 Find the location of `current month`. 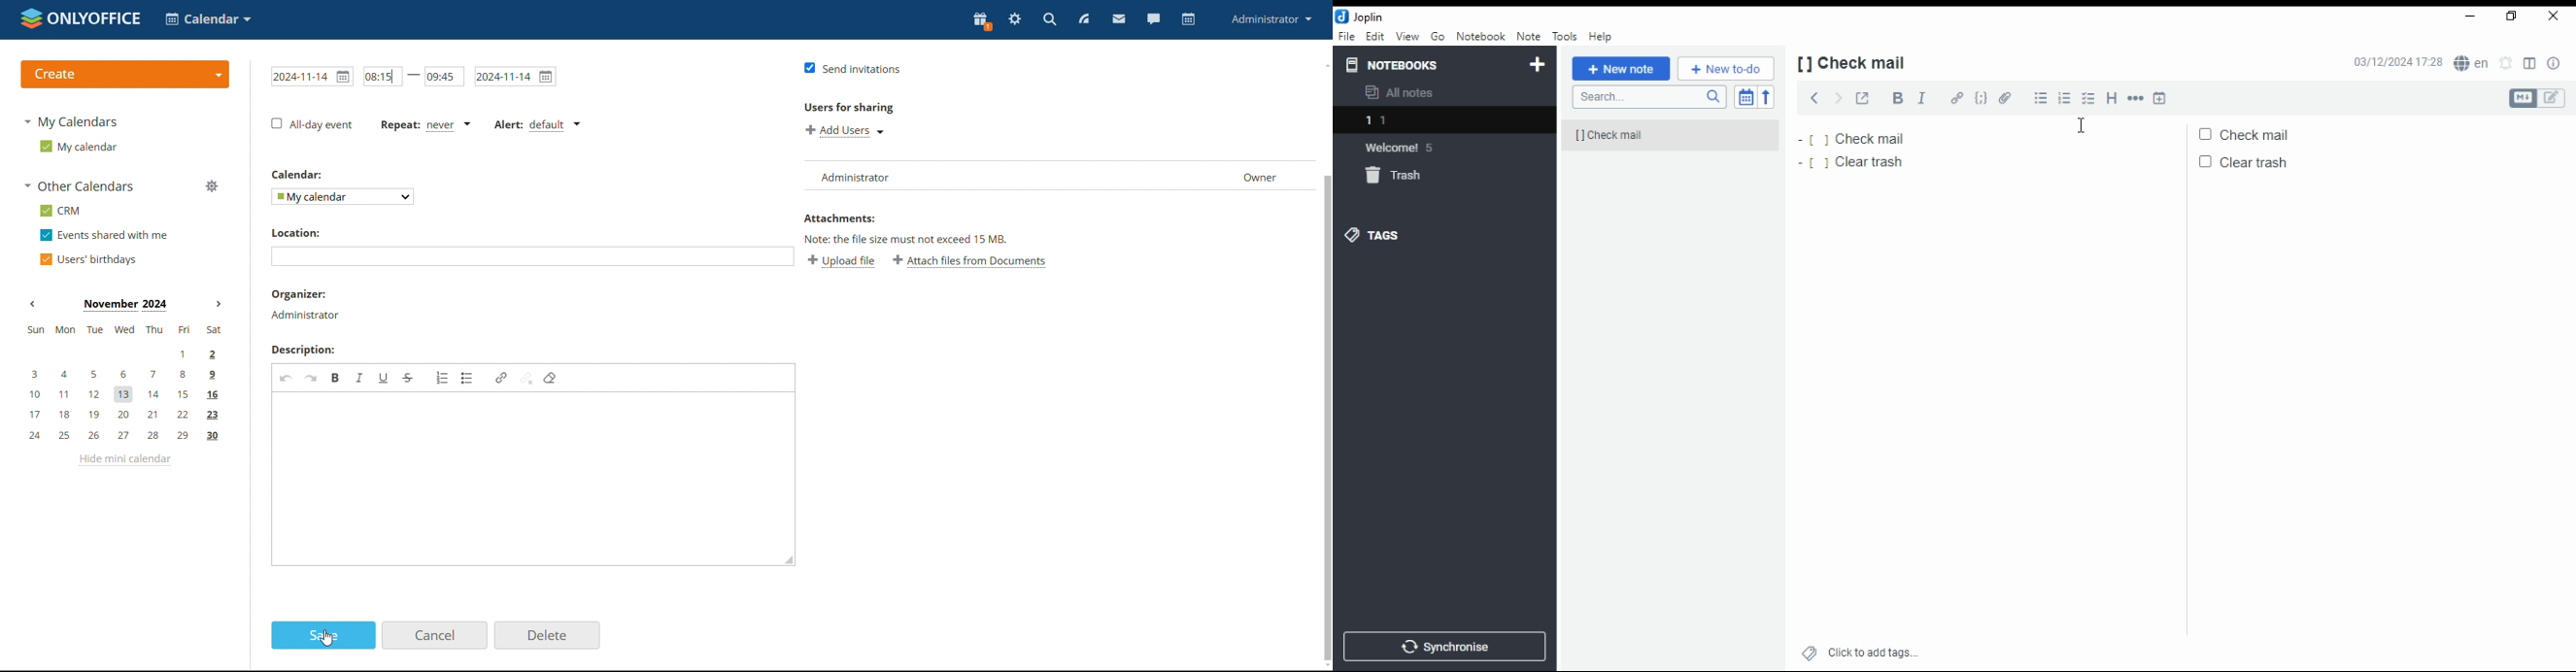

current month is located at coordinates (125, 304).